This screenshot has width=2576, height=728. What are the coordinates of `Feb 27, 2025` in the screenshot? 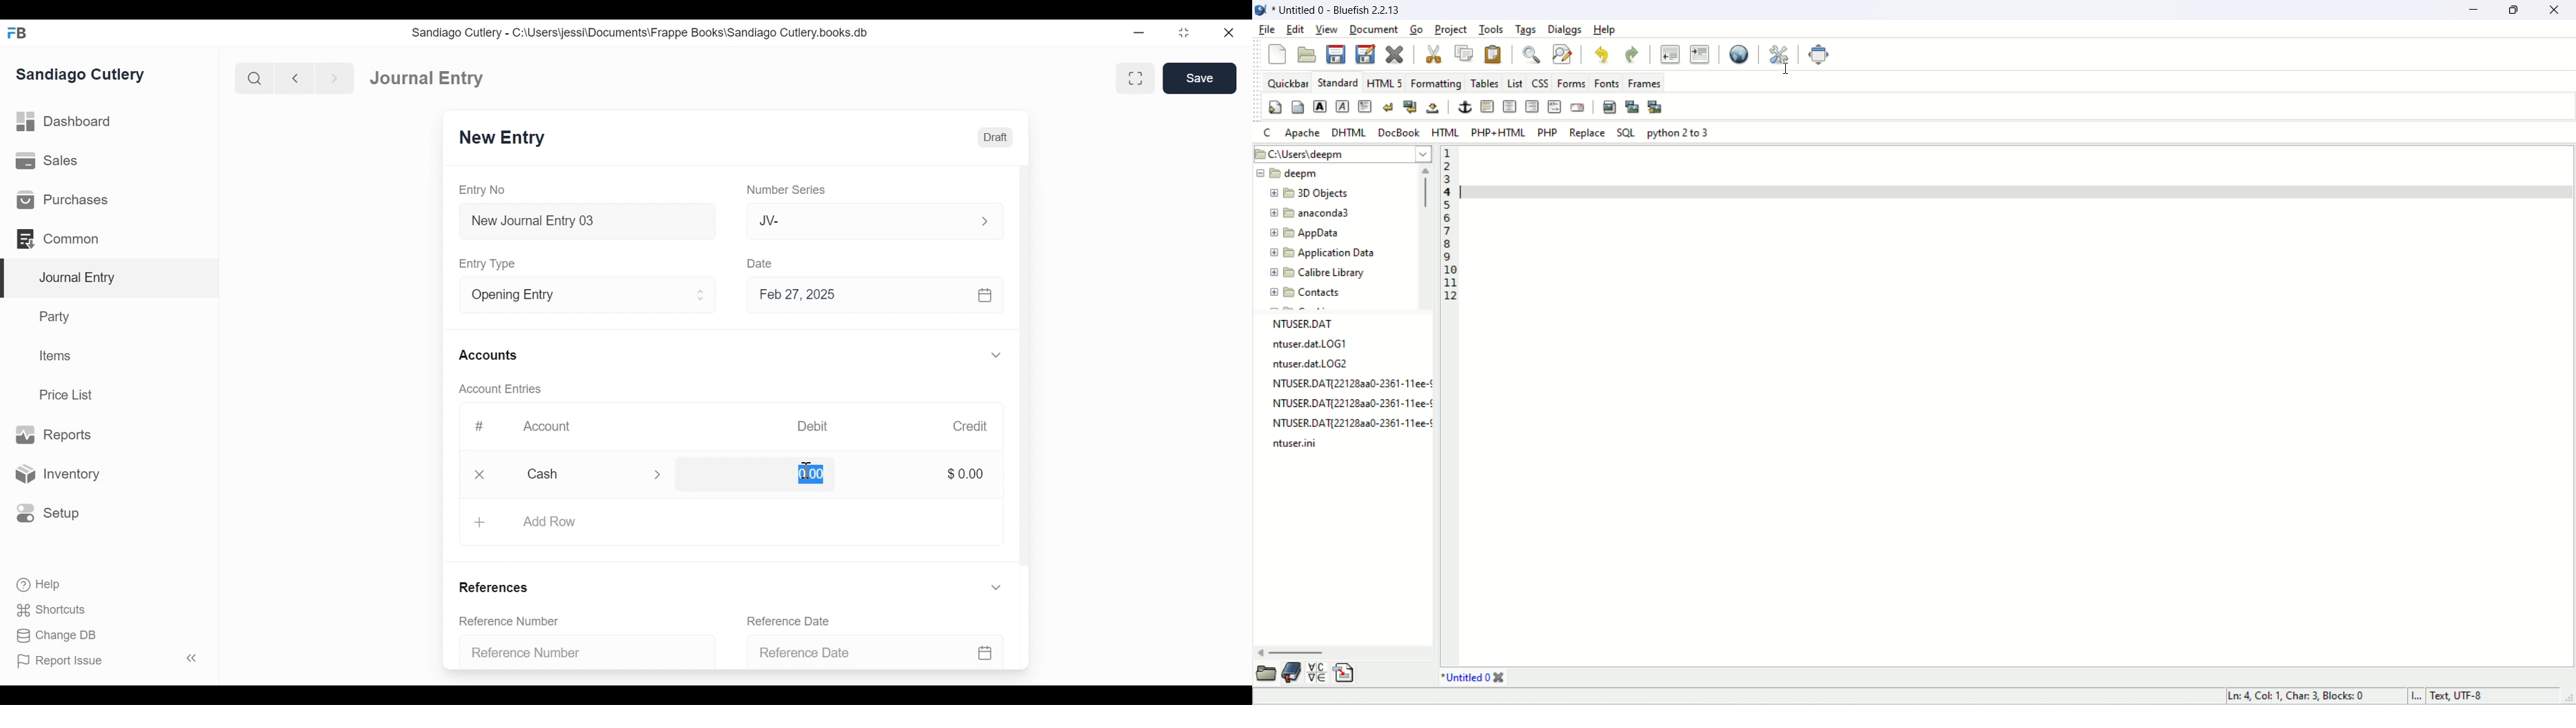 It's located at (873, 296).